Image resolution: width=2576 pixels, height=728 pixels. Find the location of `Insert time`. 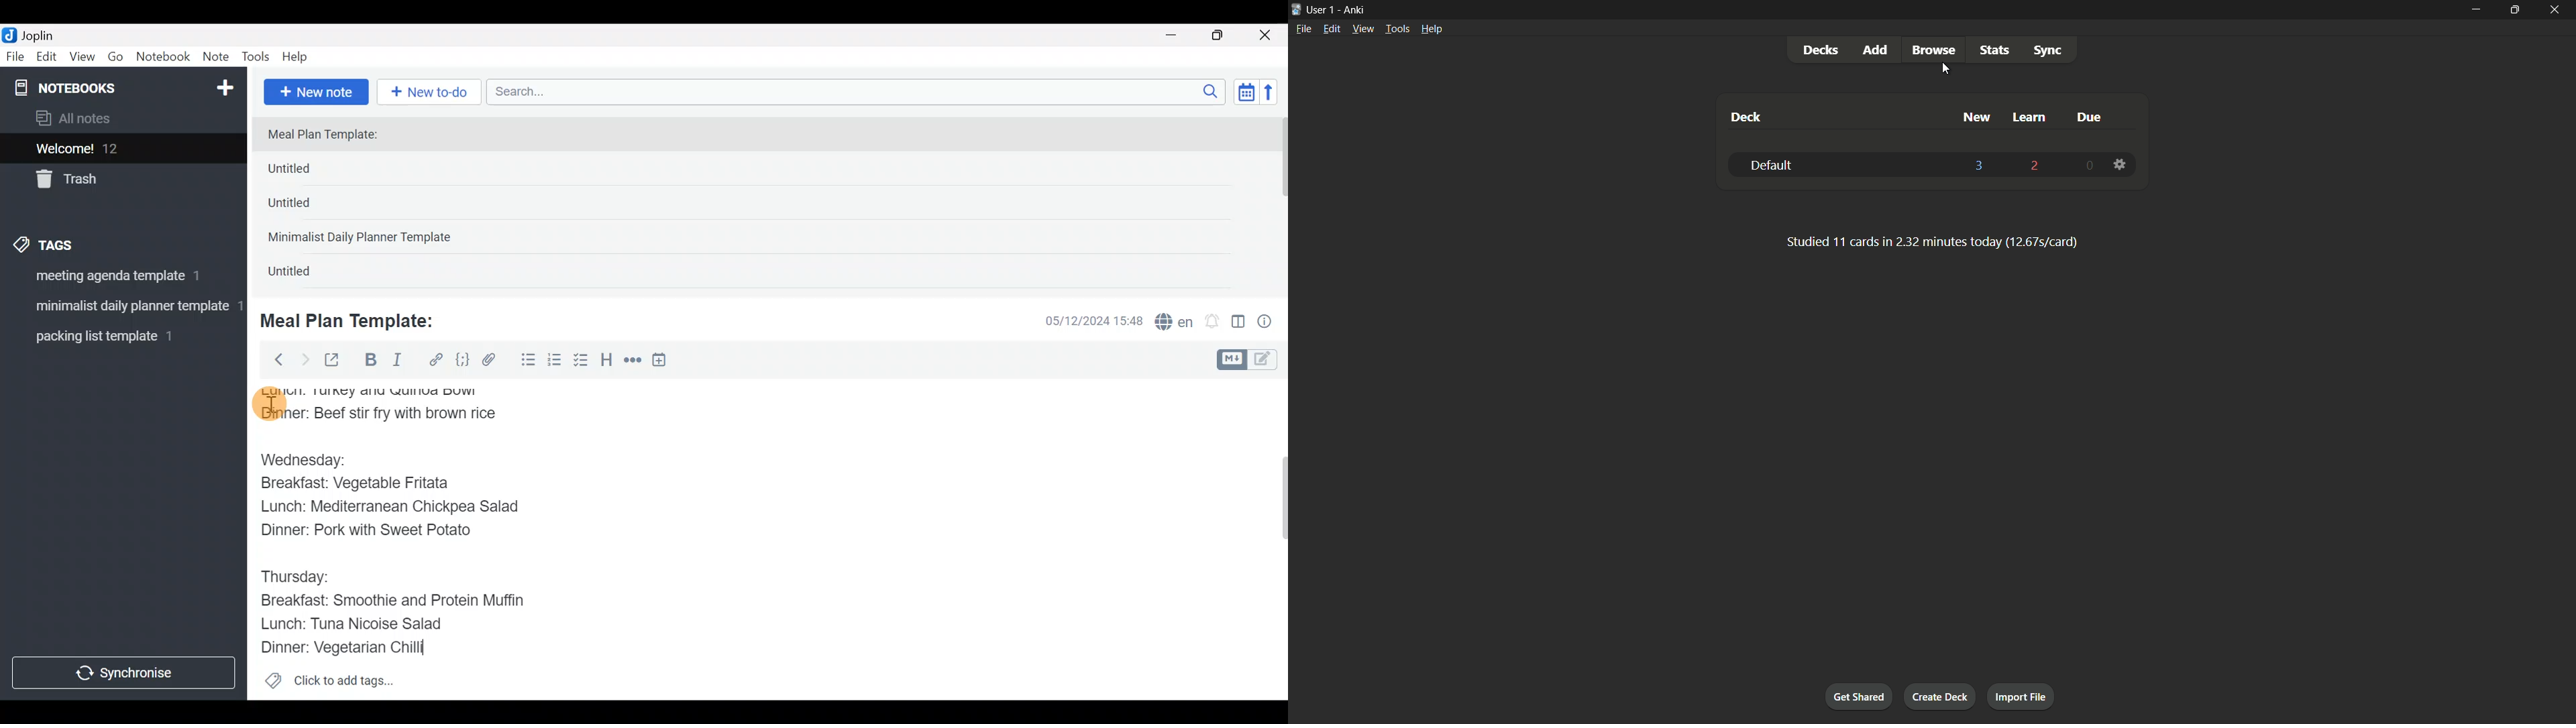

Insert time is located at coordinates (665, 362).